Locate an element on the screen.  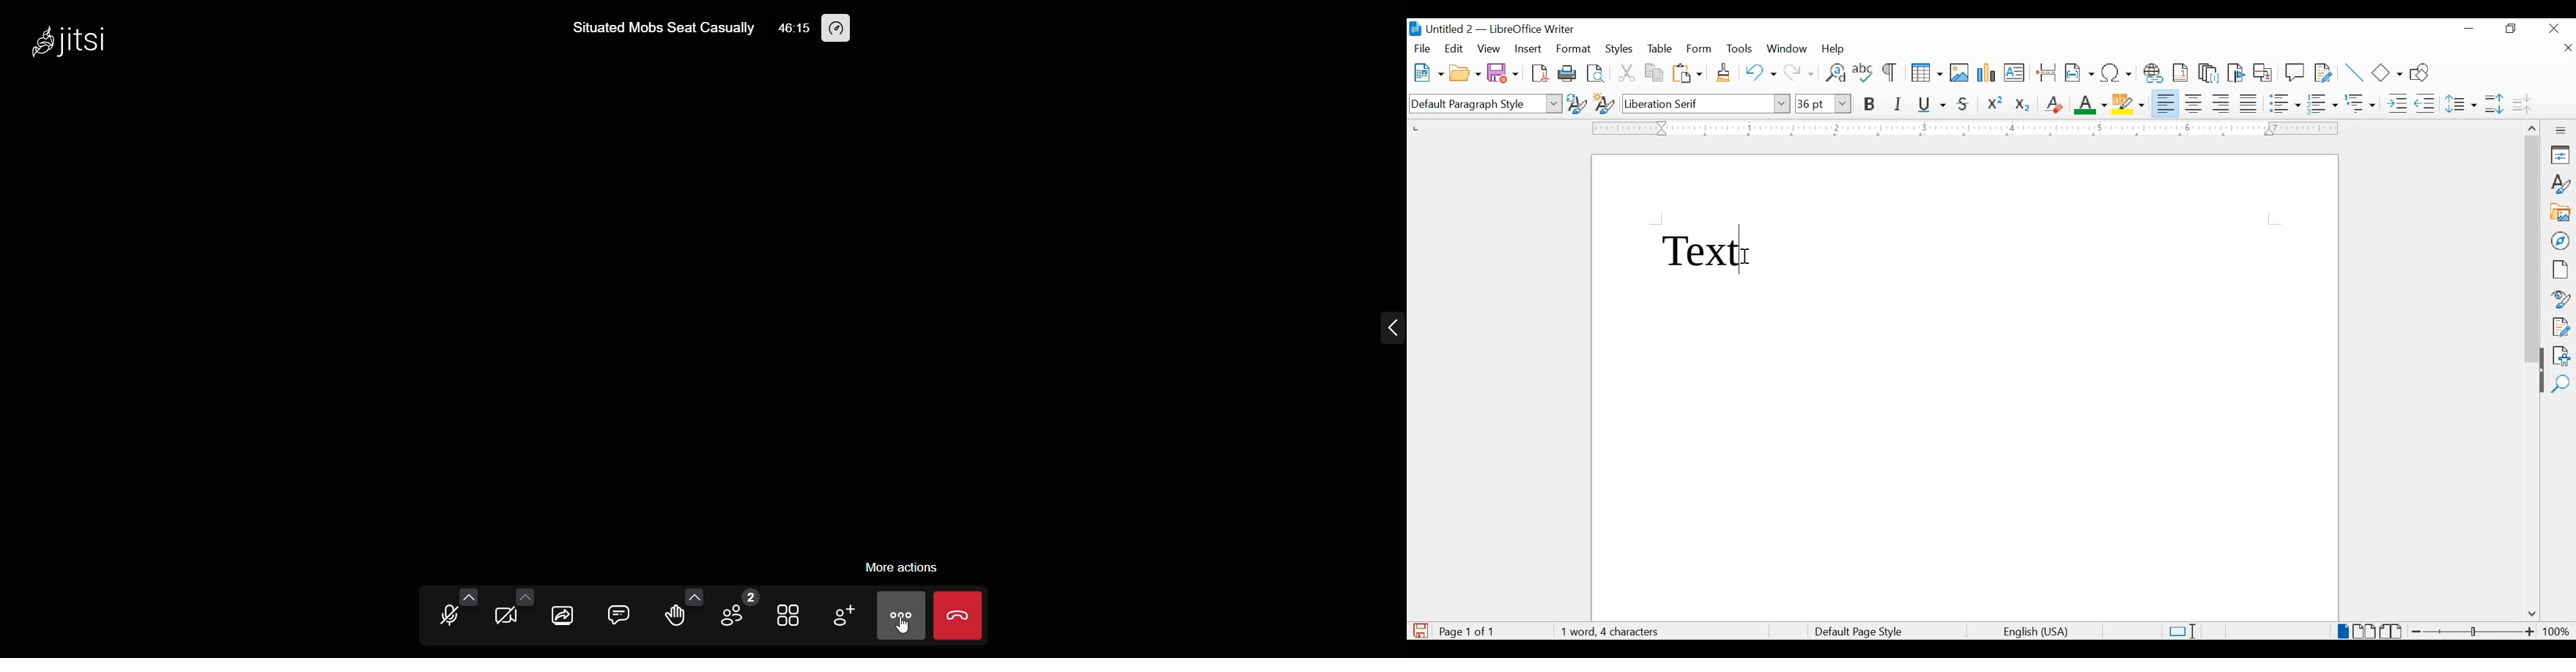
more audio option is located at coordinates (467, 596).